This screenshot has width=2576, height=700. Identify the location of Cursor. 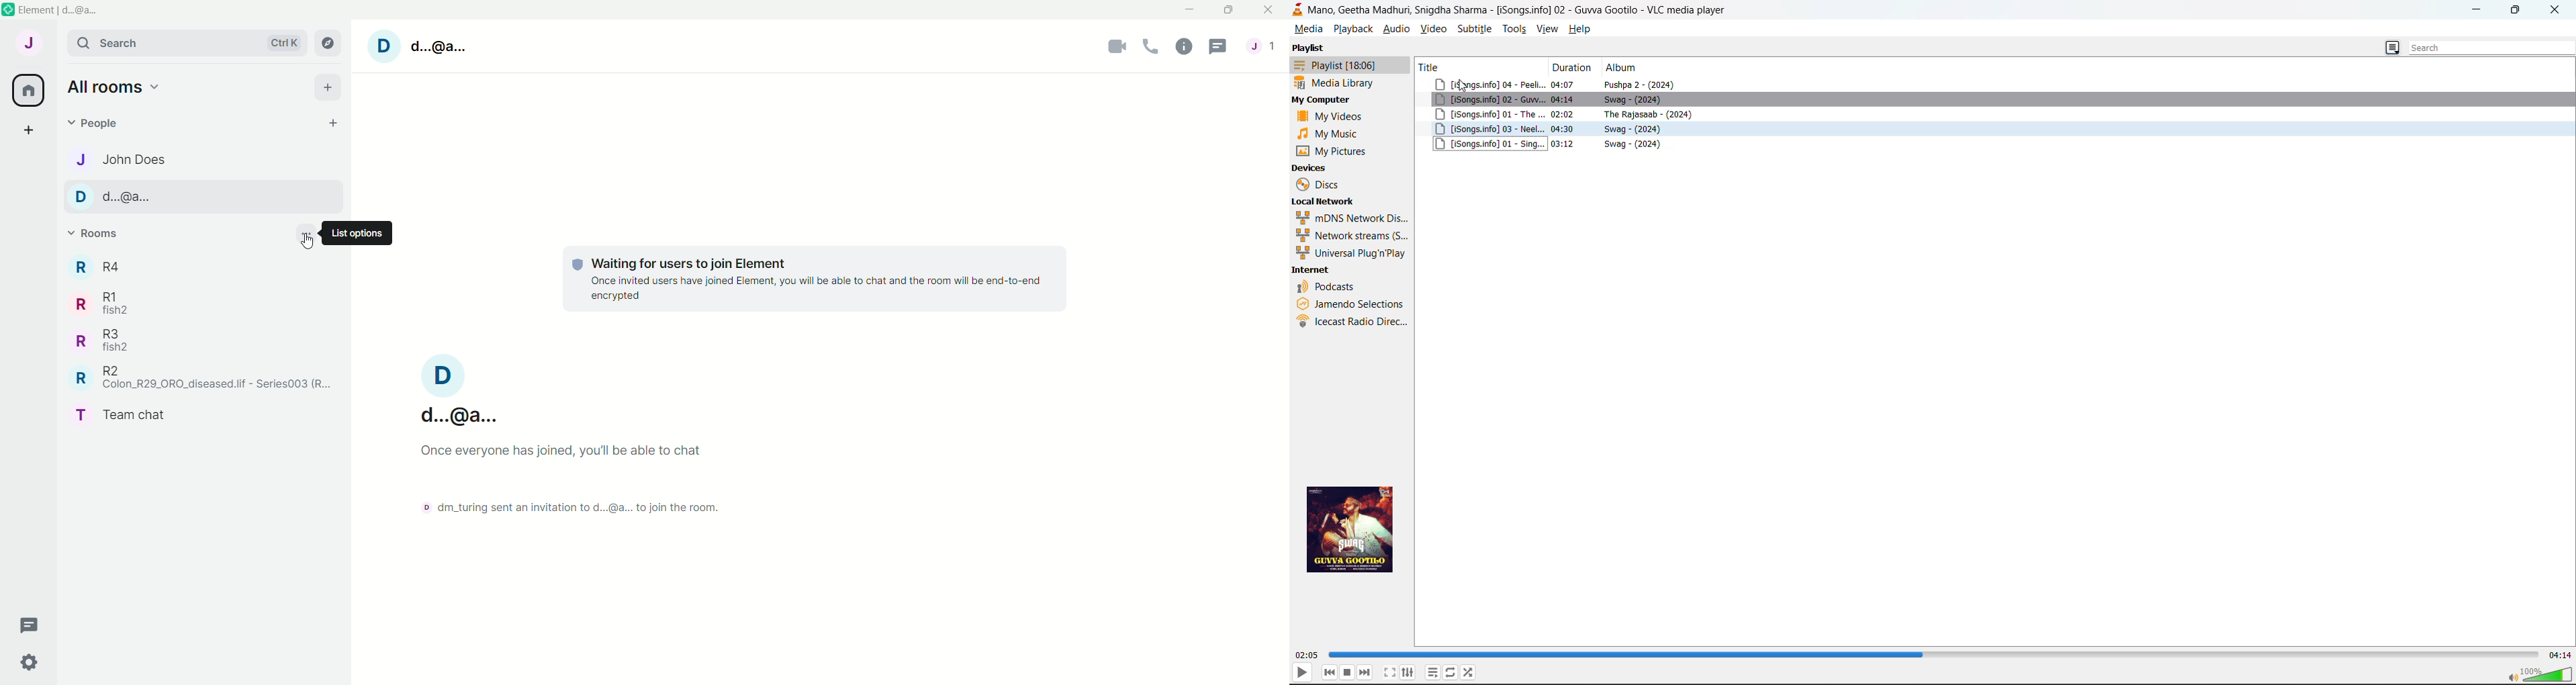
(307, 241).